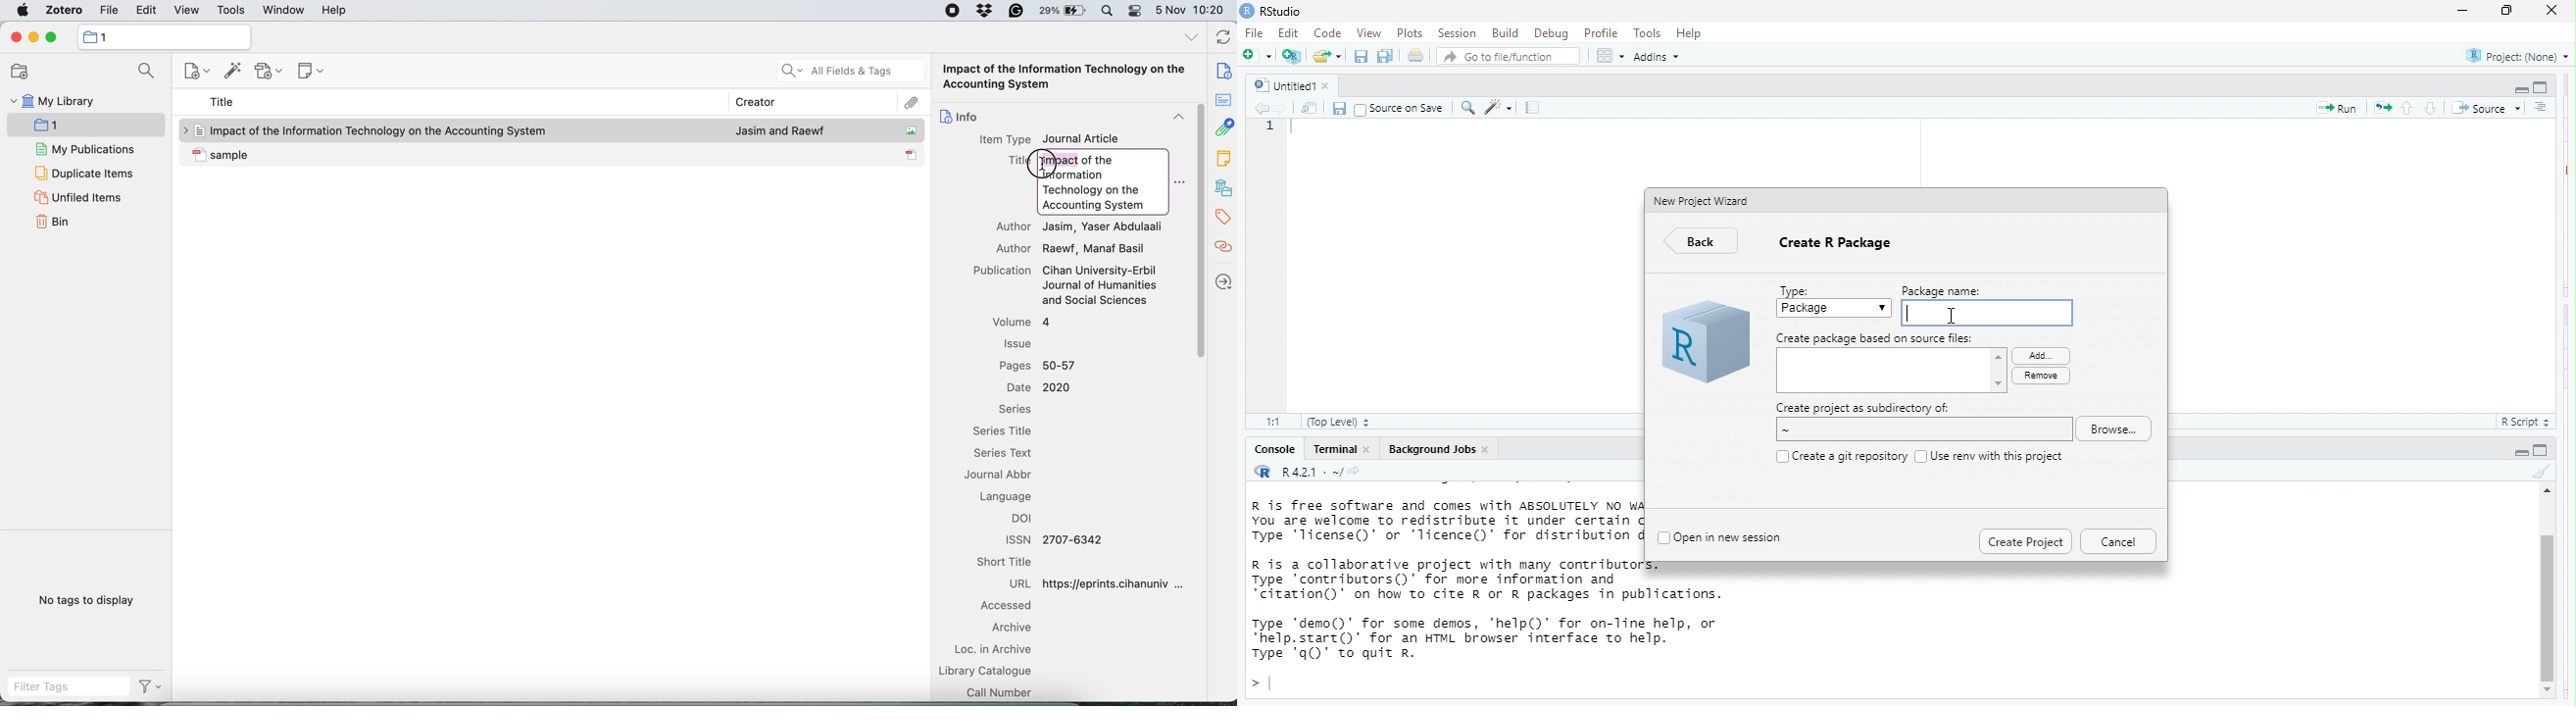  What do you see at coordinates (955, 10) in the screenshot?
I see `screen recorder` at bounding box center [955, 10].